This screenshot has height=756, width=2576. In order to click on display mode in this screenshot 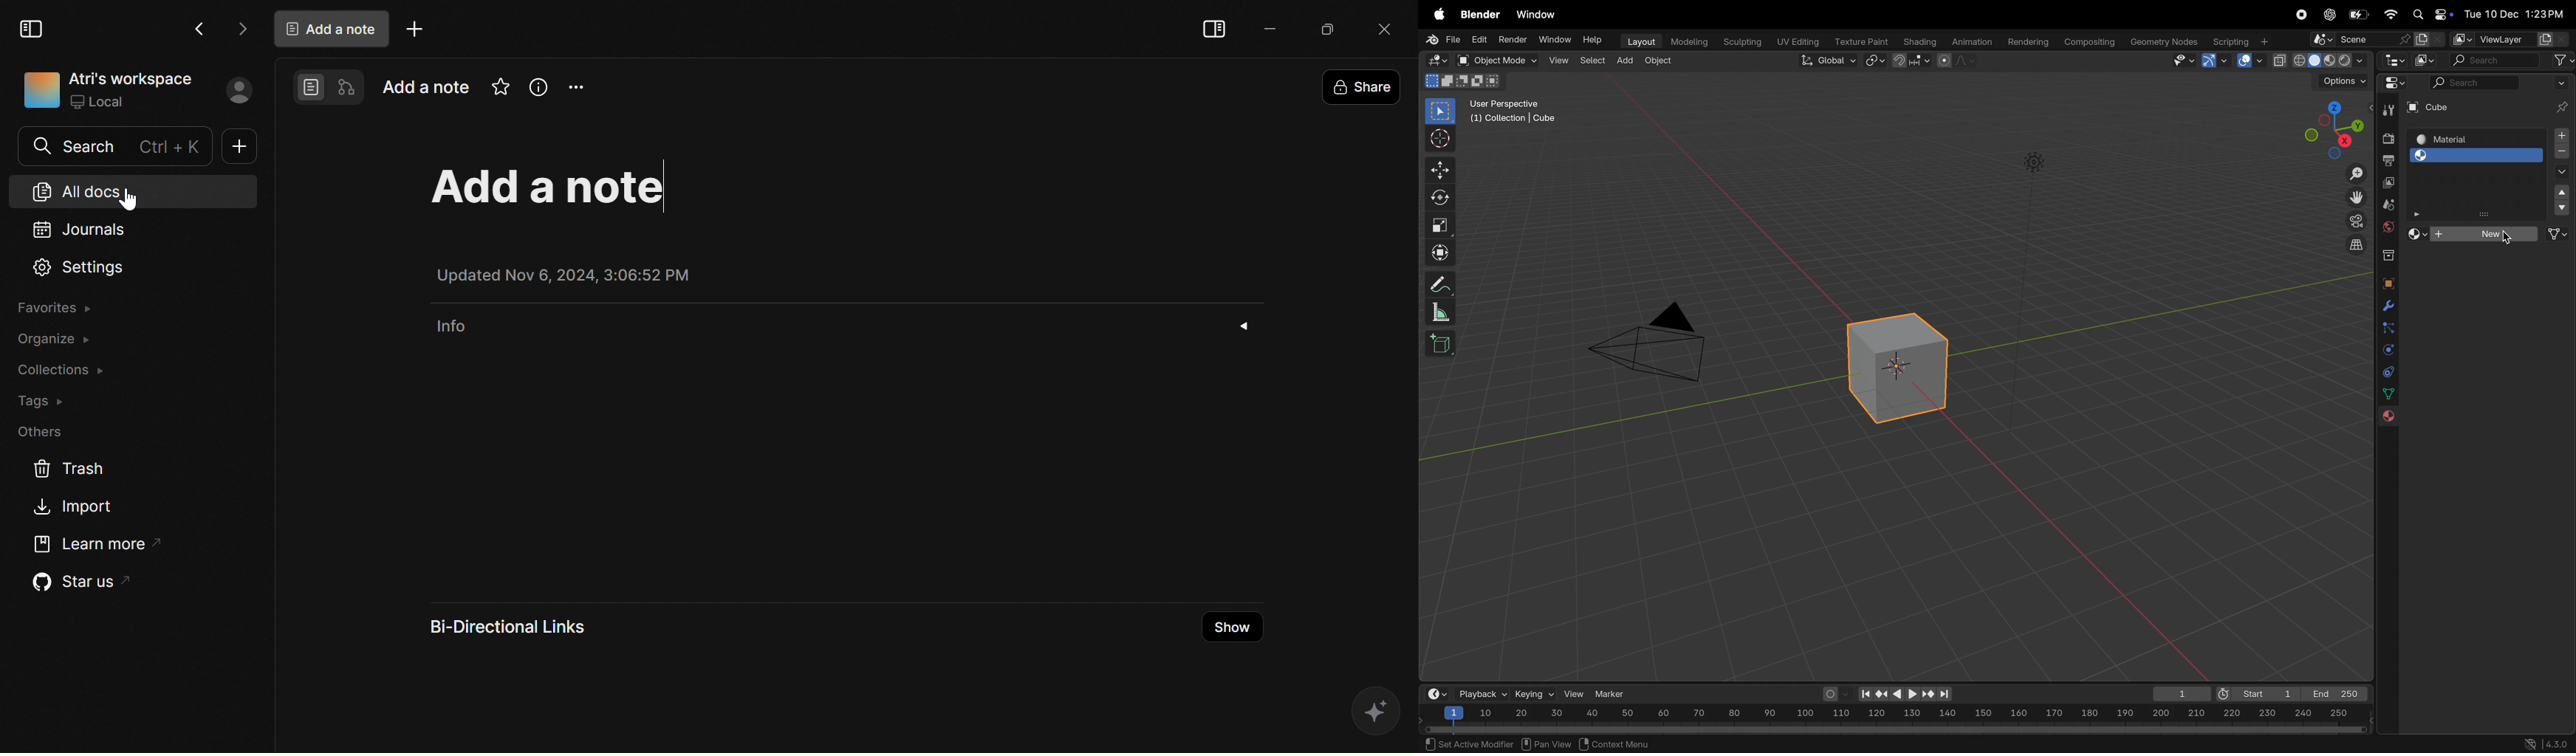, I will do `click(2426, 60)`.